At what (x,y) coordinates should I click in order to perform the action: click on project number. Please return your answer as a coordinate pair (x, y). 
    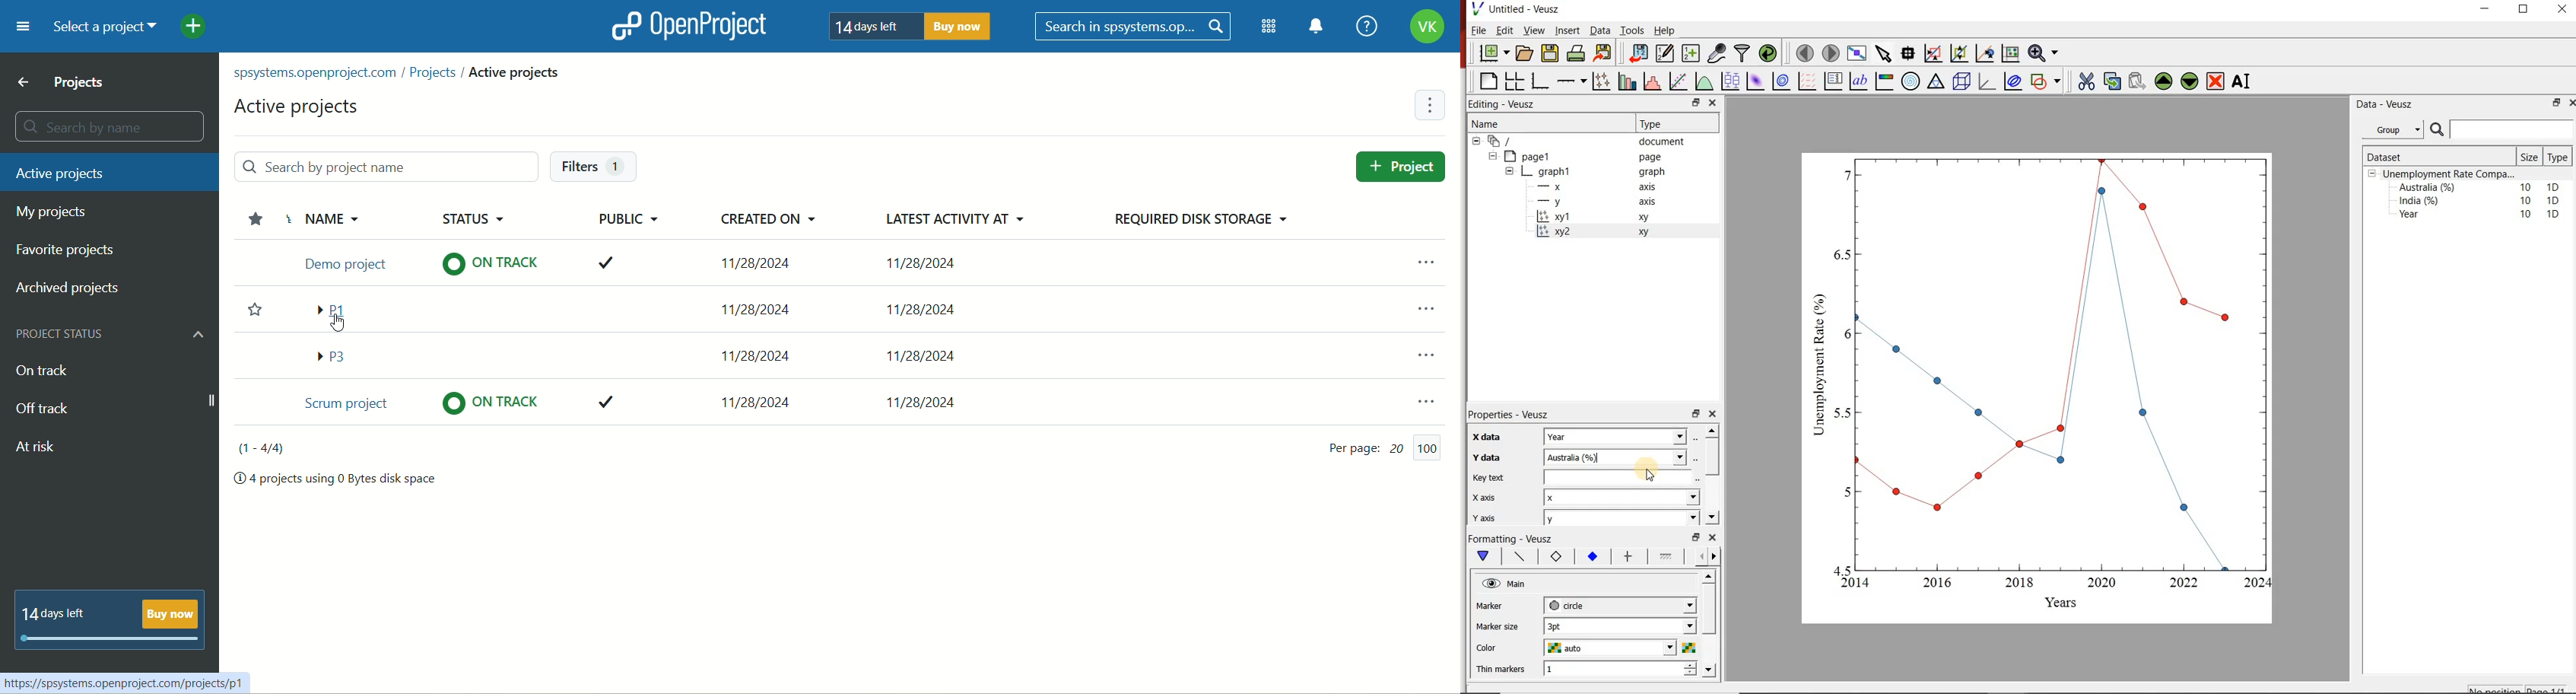
    Looking at the image, I should click on (255, 450).